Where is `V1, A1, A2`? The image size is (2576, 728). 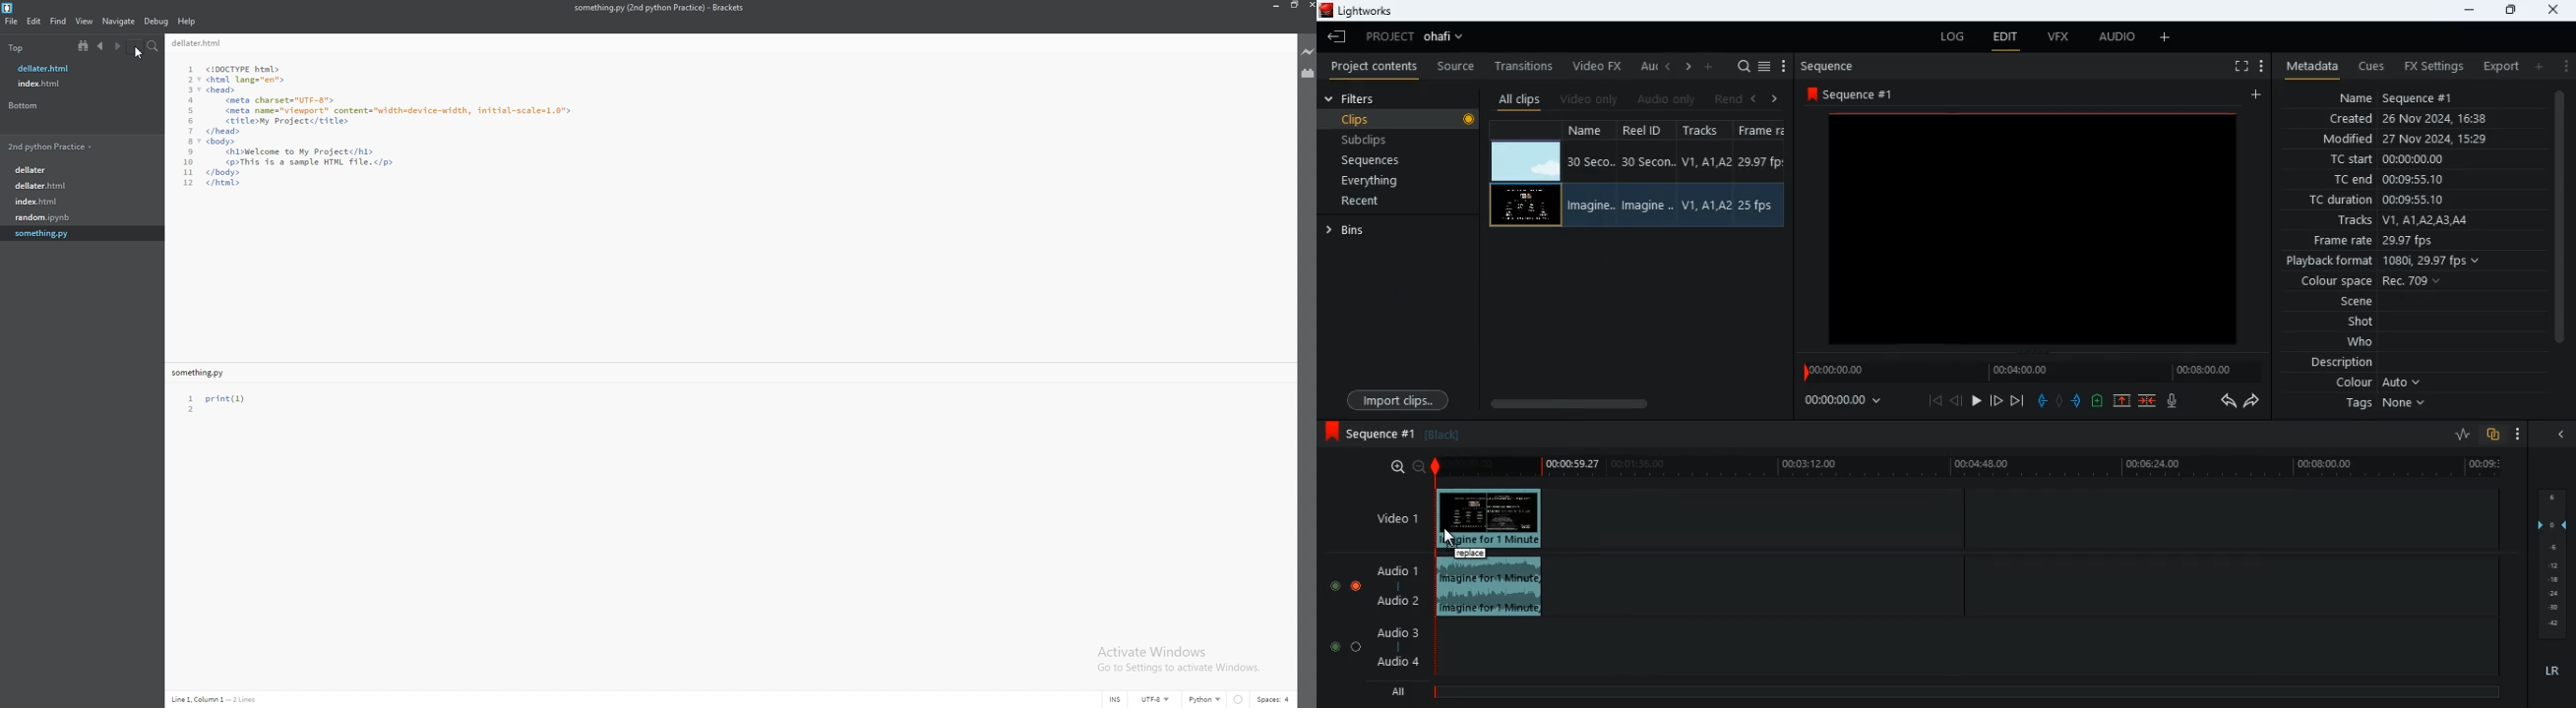
V1, A1, A2 is located at coordinates (1704, 161).